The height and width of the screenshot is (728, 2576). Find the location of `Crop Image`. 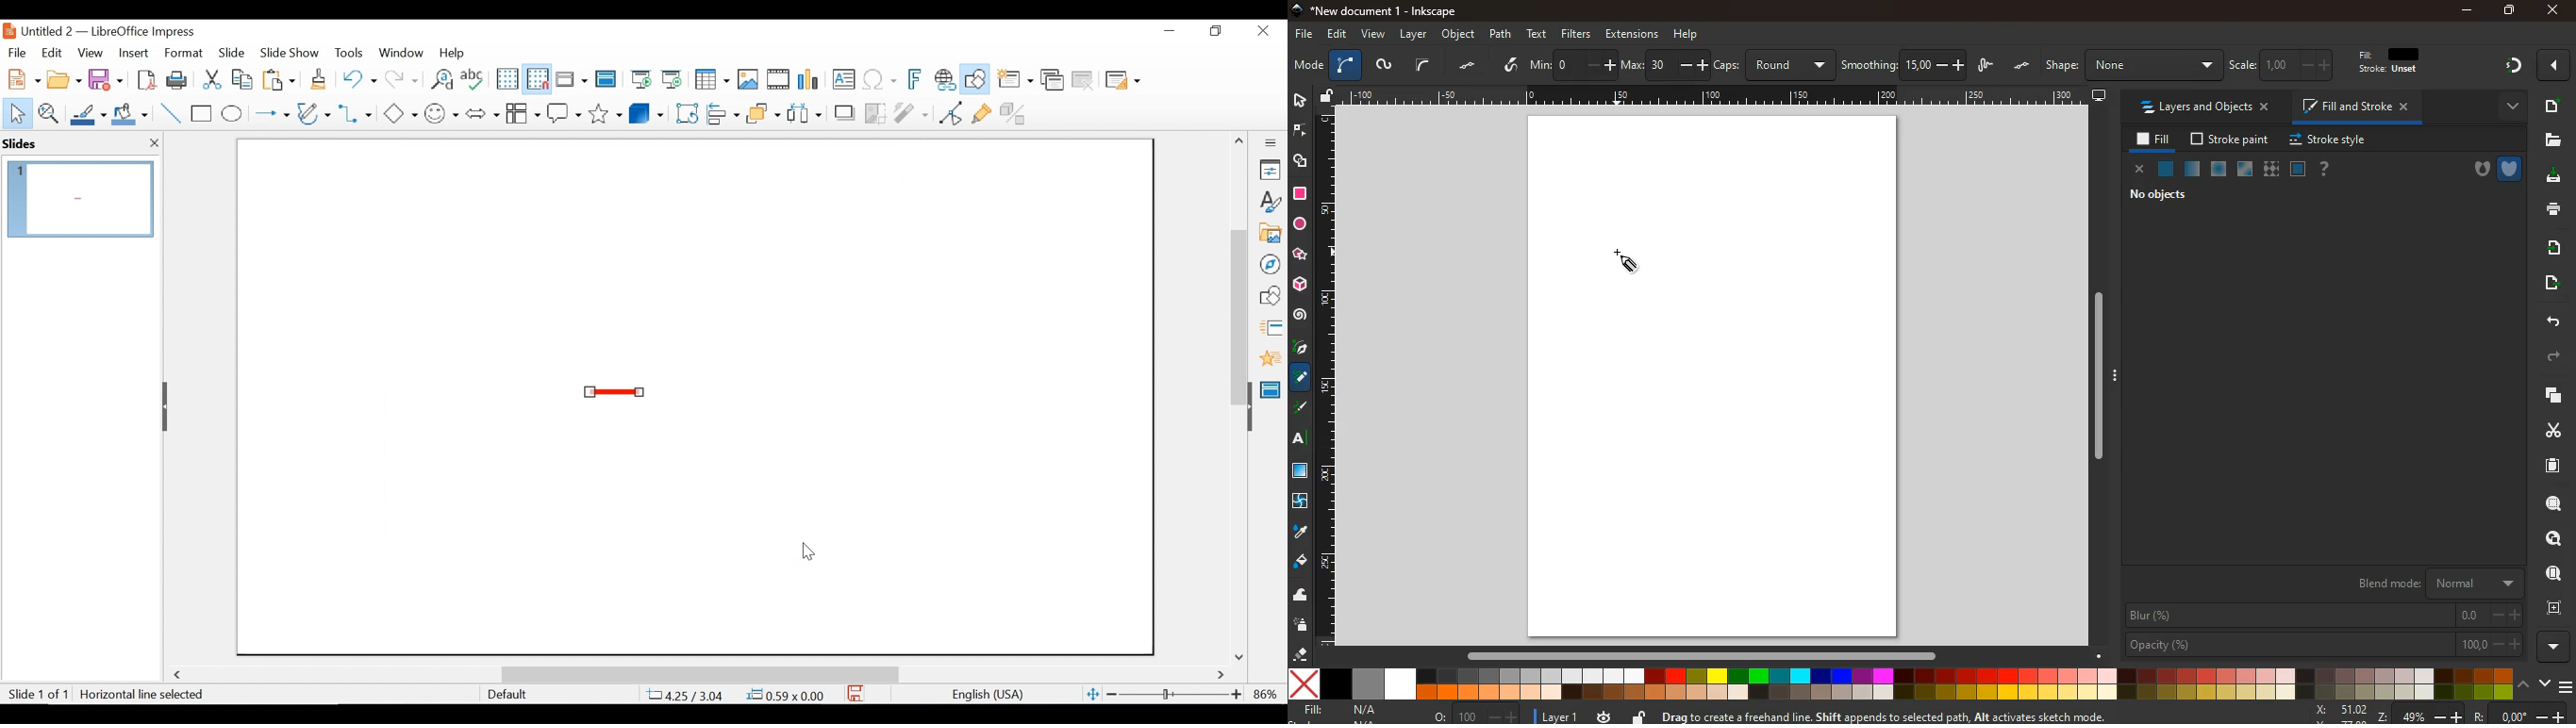

Crop Image is located at coordinates (875, 112).